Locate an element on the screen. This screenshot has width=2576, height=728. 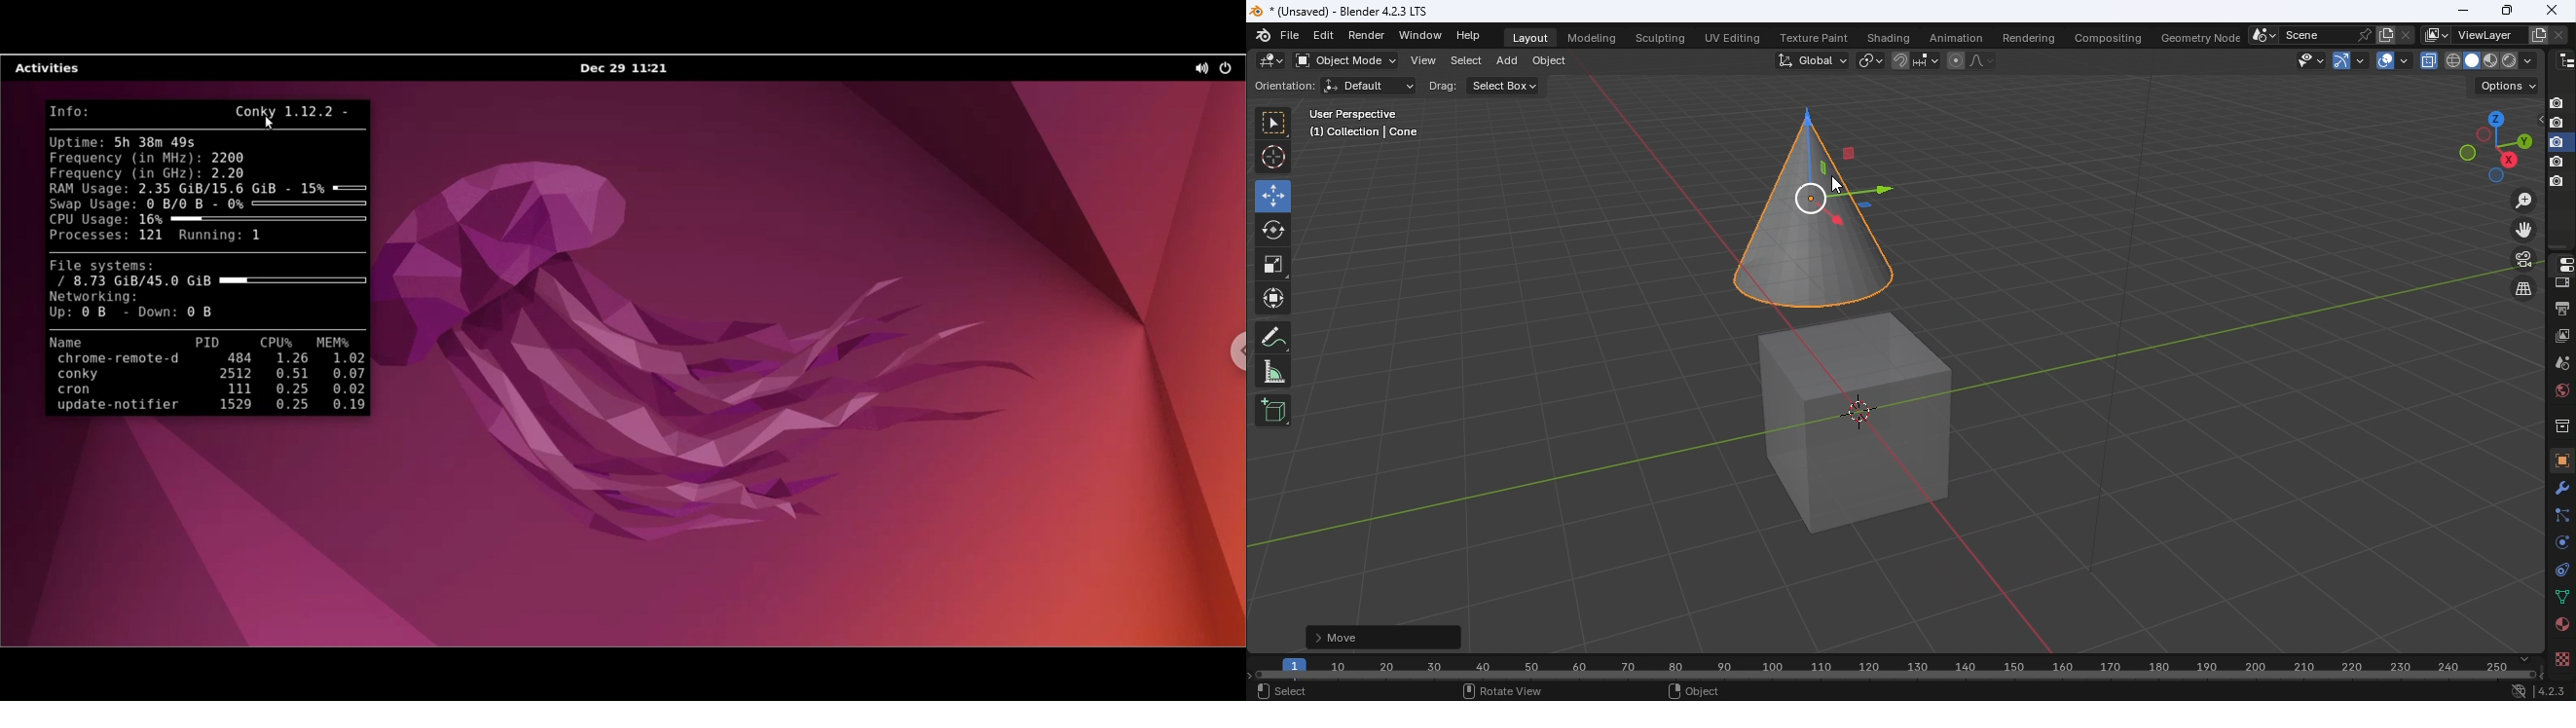
Rotate the view is located at coordinates (2495, 177).